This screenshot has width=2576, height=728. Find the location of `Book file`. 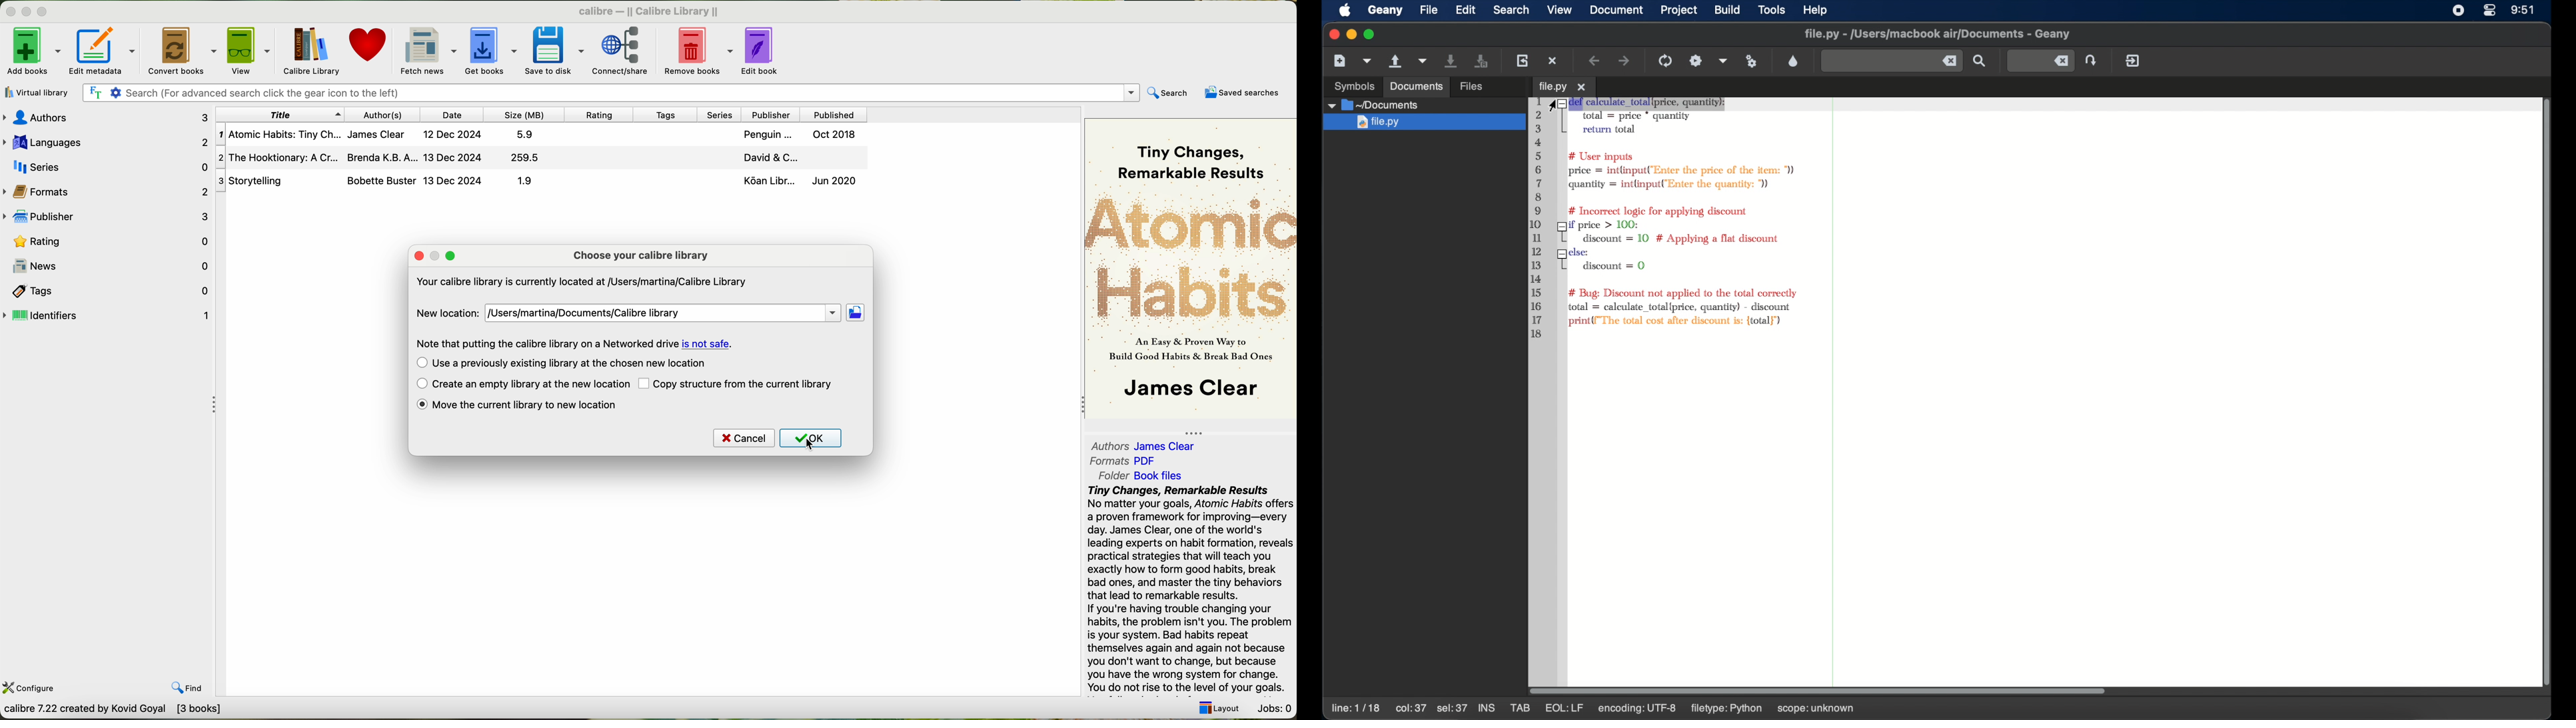

Book file is located at coordinates (1158, 475).